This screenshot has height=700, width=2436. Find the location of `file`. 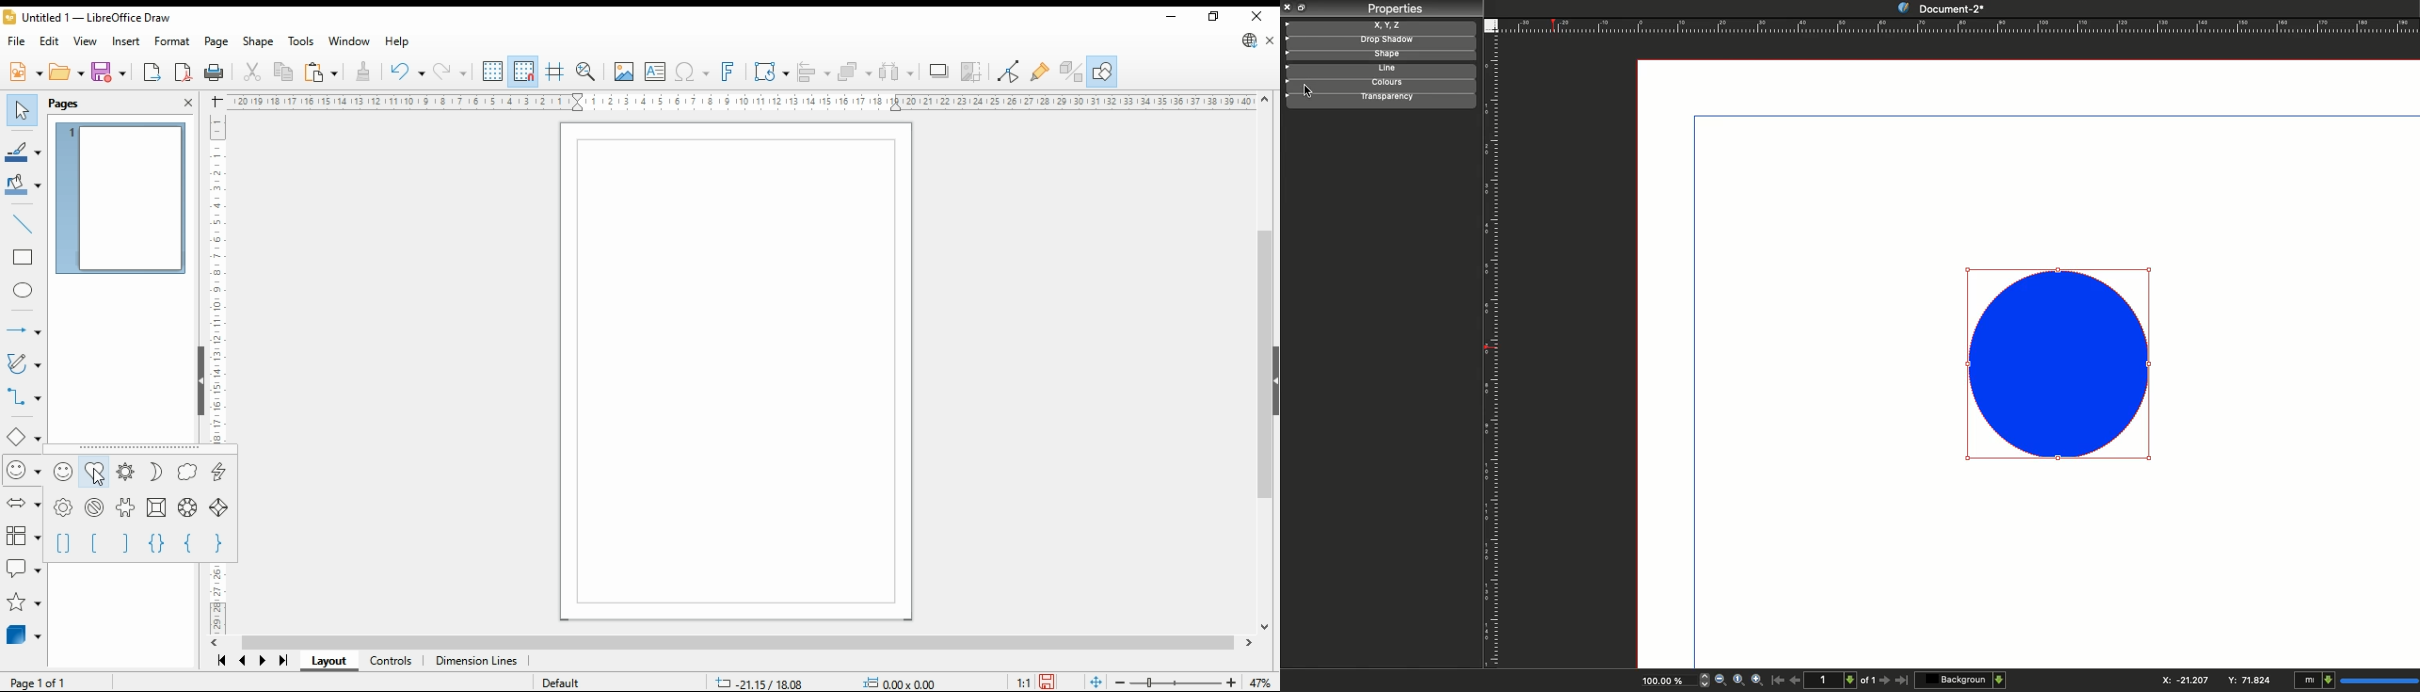

file is located at coordinates (15, 42).